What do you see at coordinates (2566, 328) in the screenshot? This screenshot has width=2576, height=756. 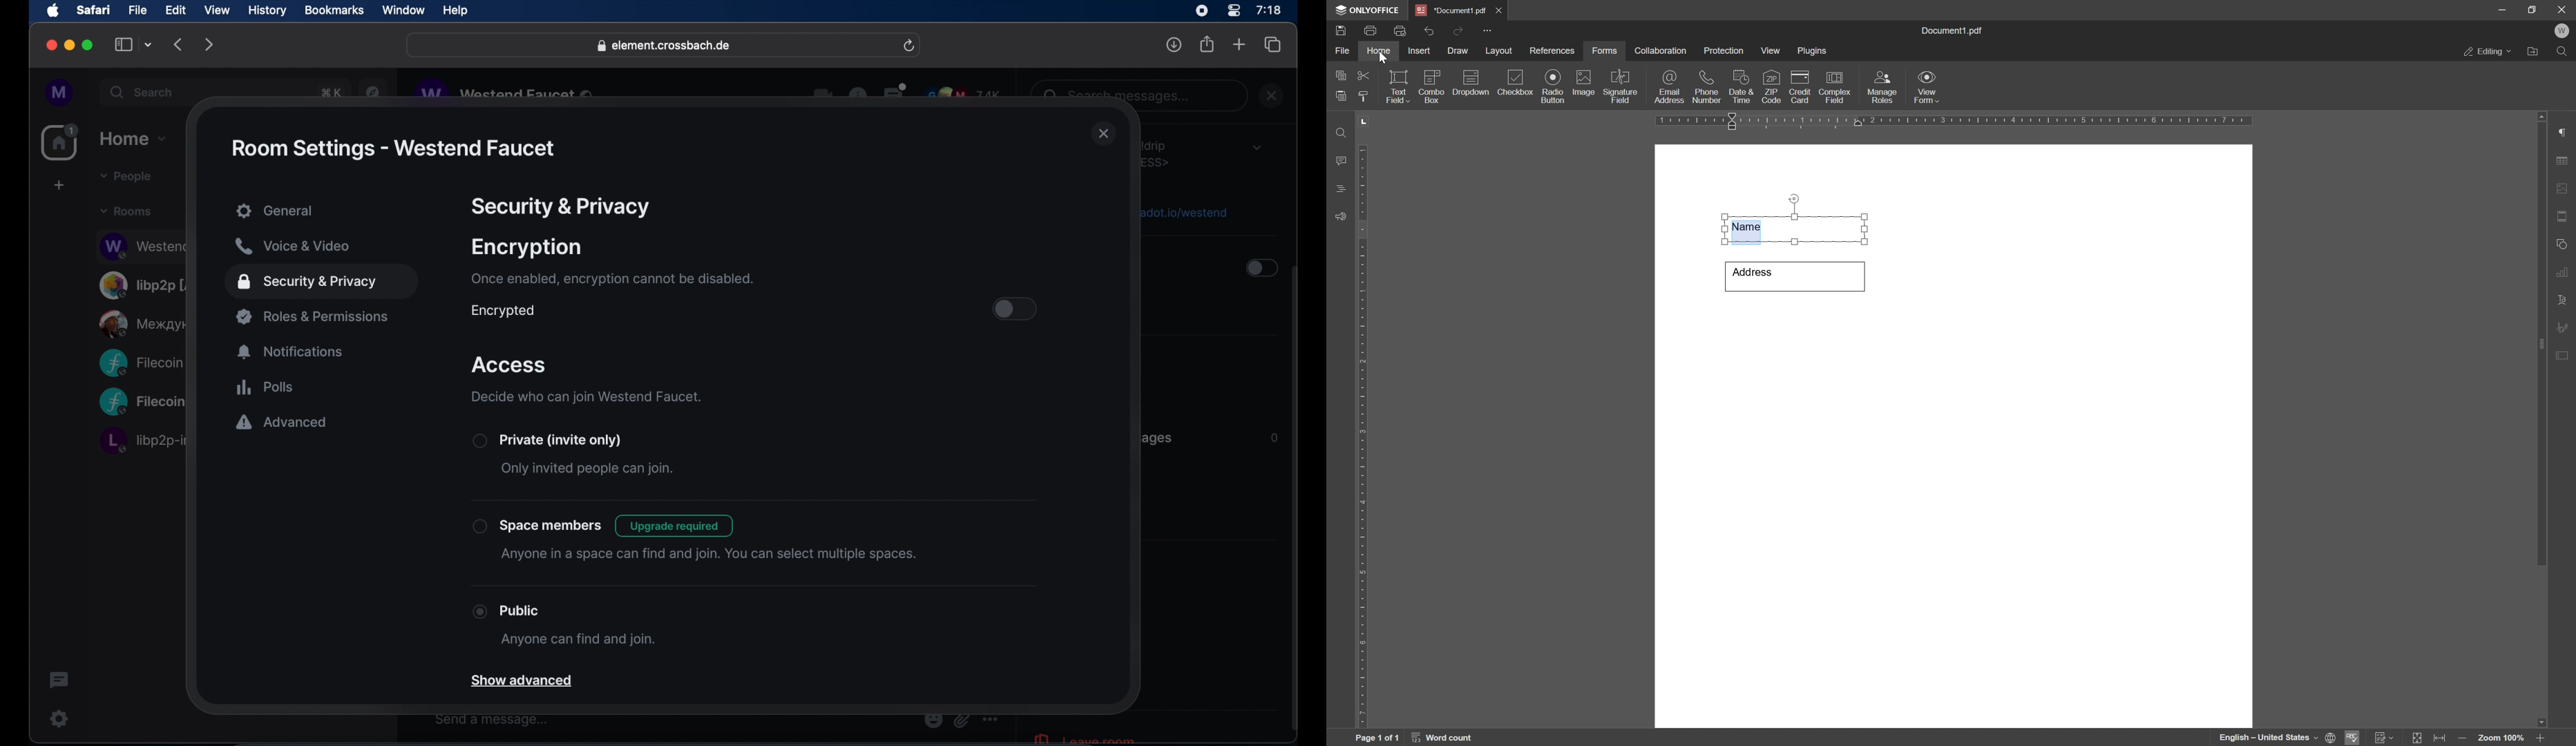 I see `signature settings` at bounding box center [2566, 328].